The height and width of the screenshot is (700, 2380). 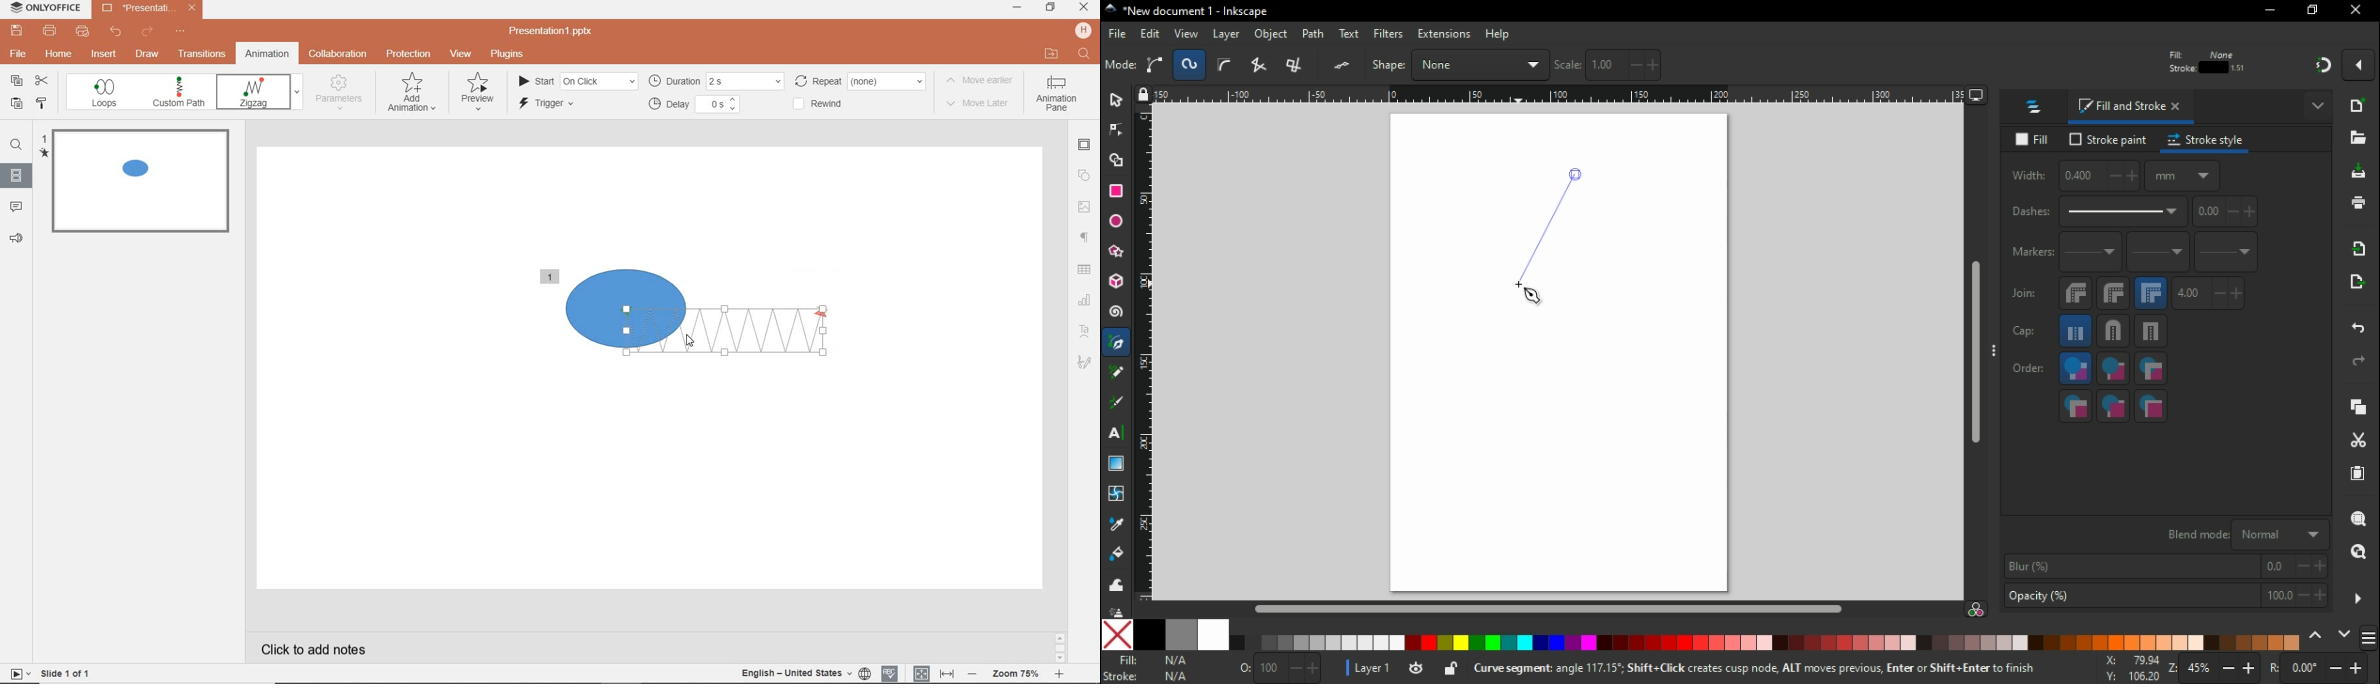 What do you see at coordinates (339, 54) in the screenshot?
I see `collaboration` at bounding box center [339, 54].